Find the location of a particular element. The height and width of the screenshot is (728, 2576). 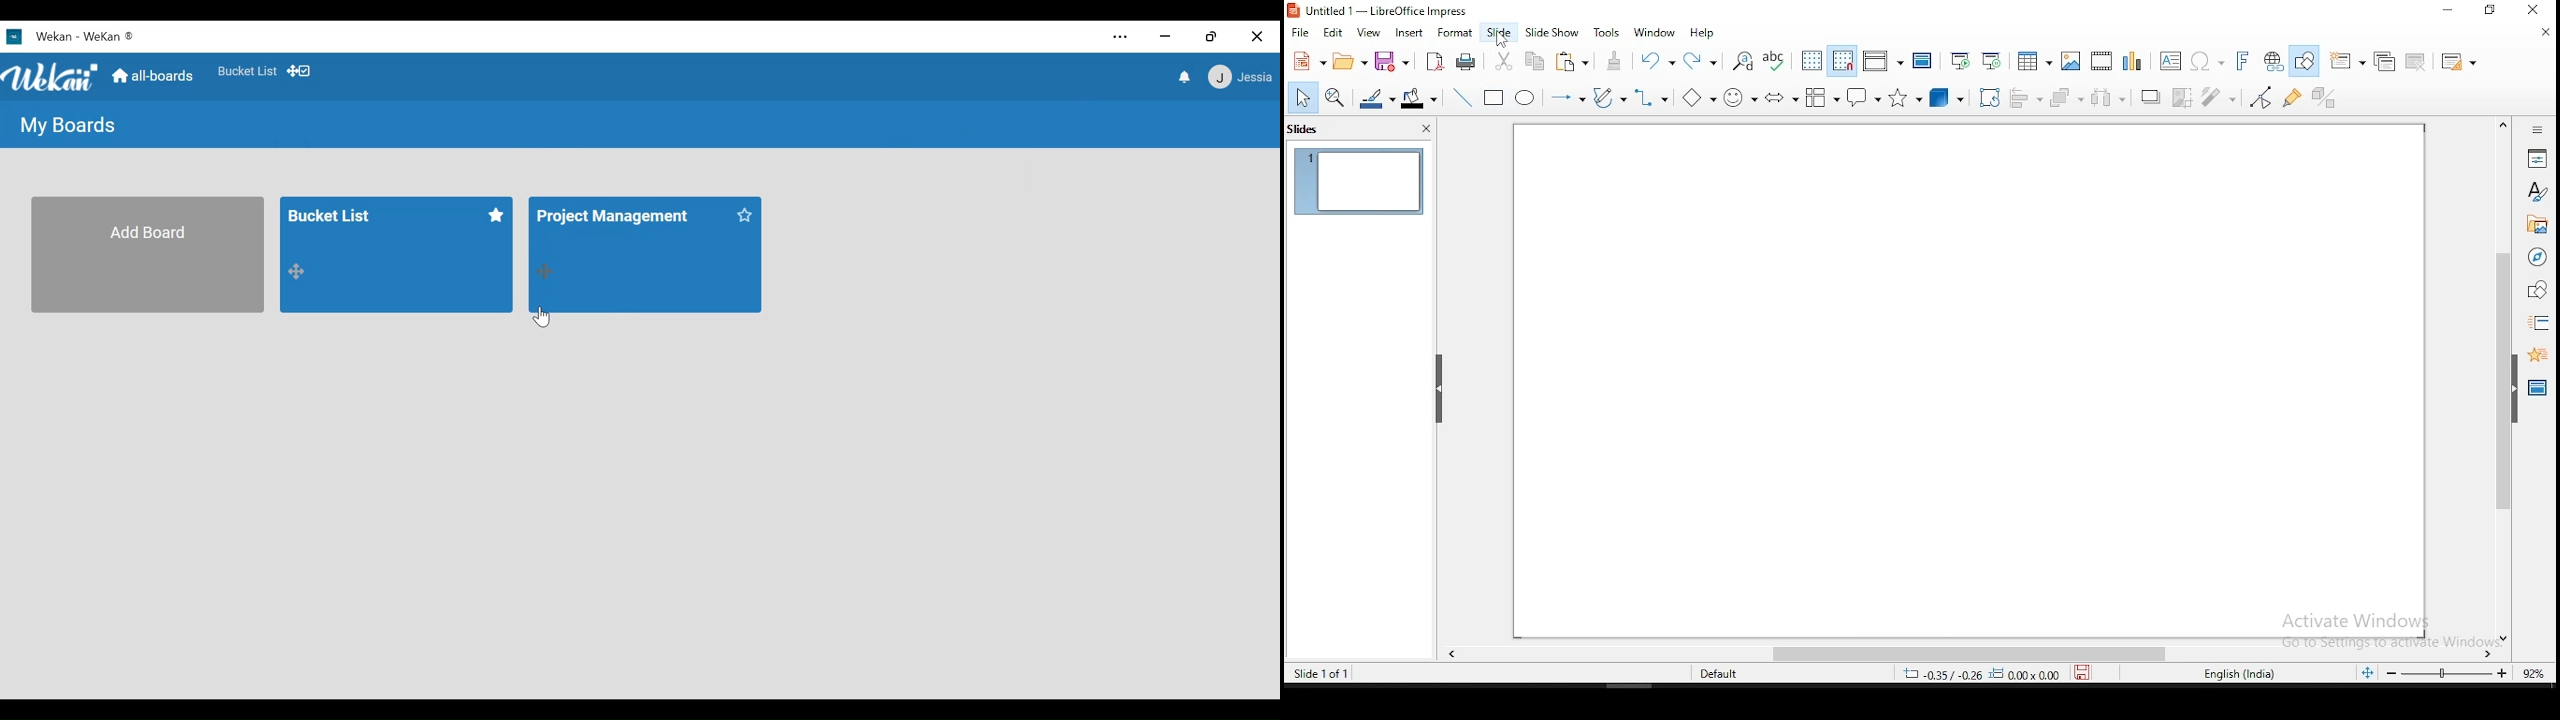

all-boards is located at coordinates (159, 77).